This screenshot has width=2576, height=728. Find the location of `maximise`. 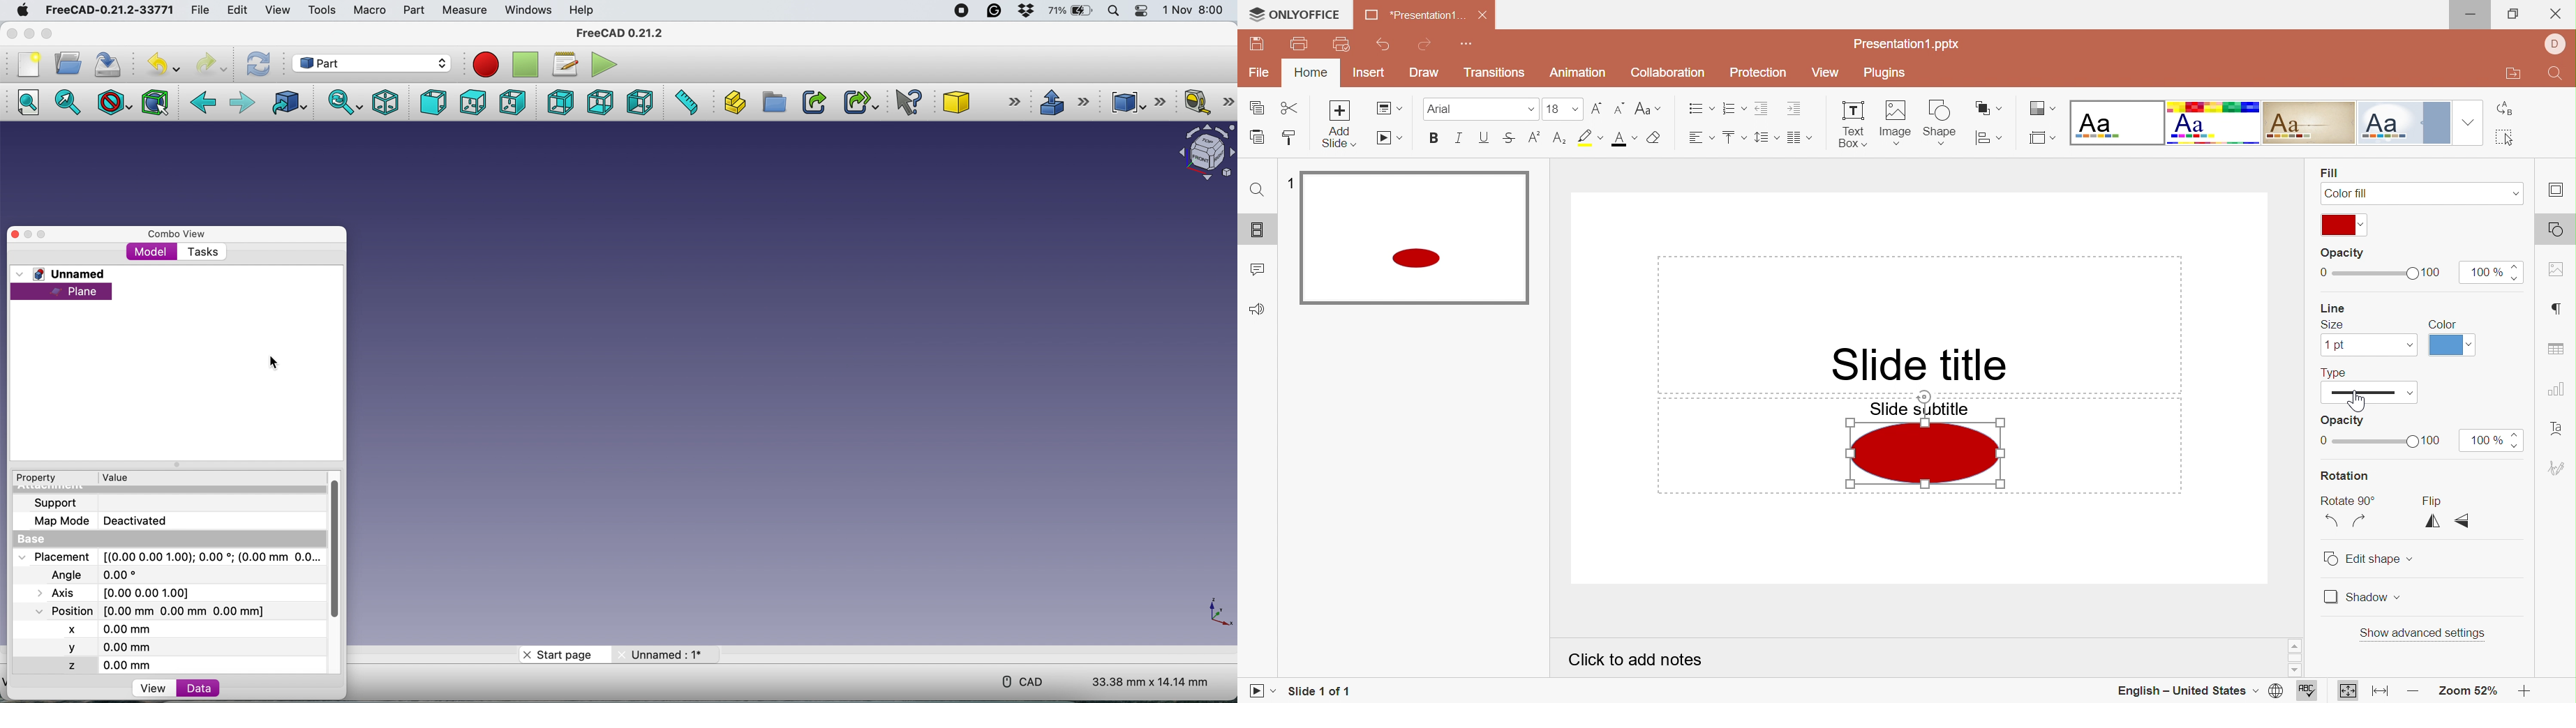

maximise is located at coordinates (49, 34).